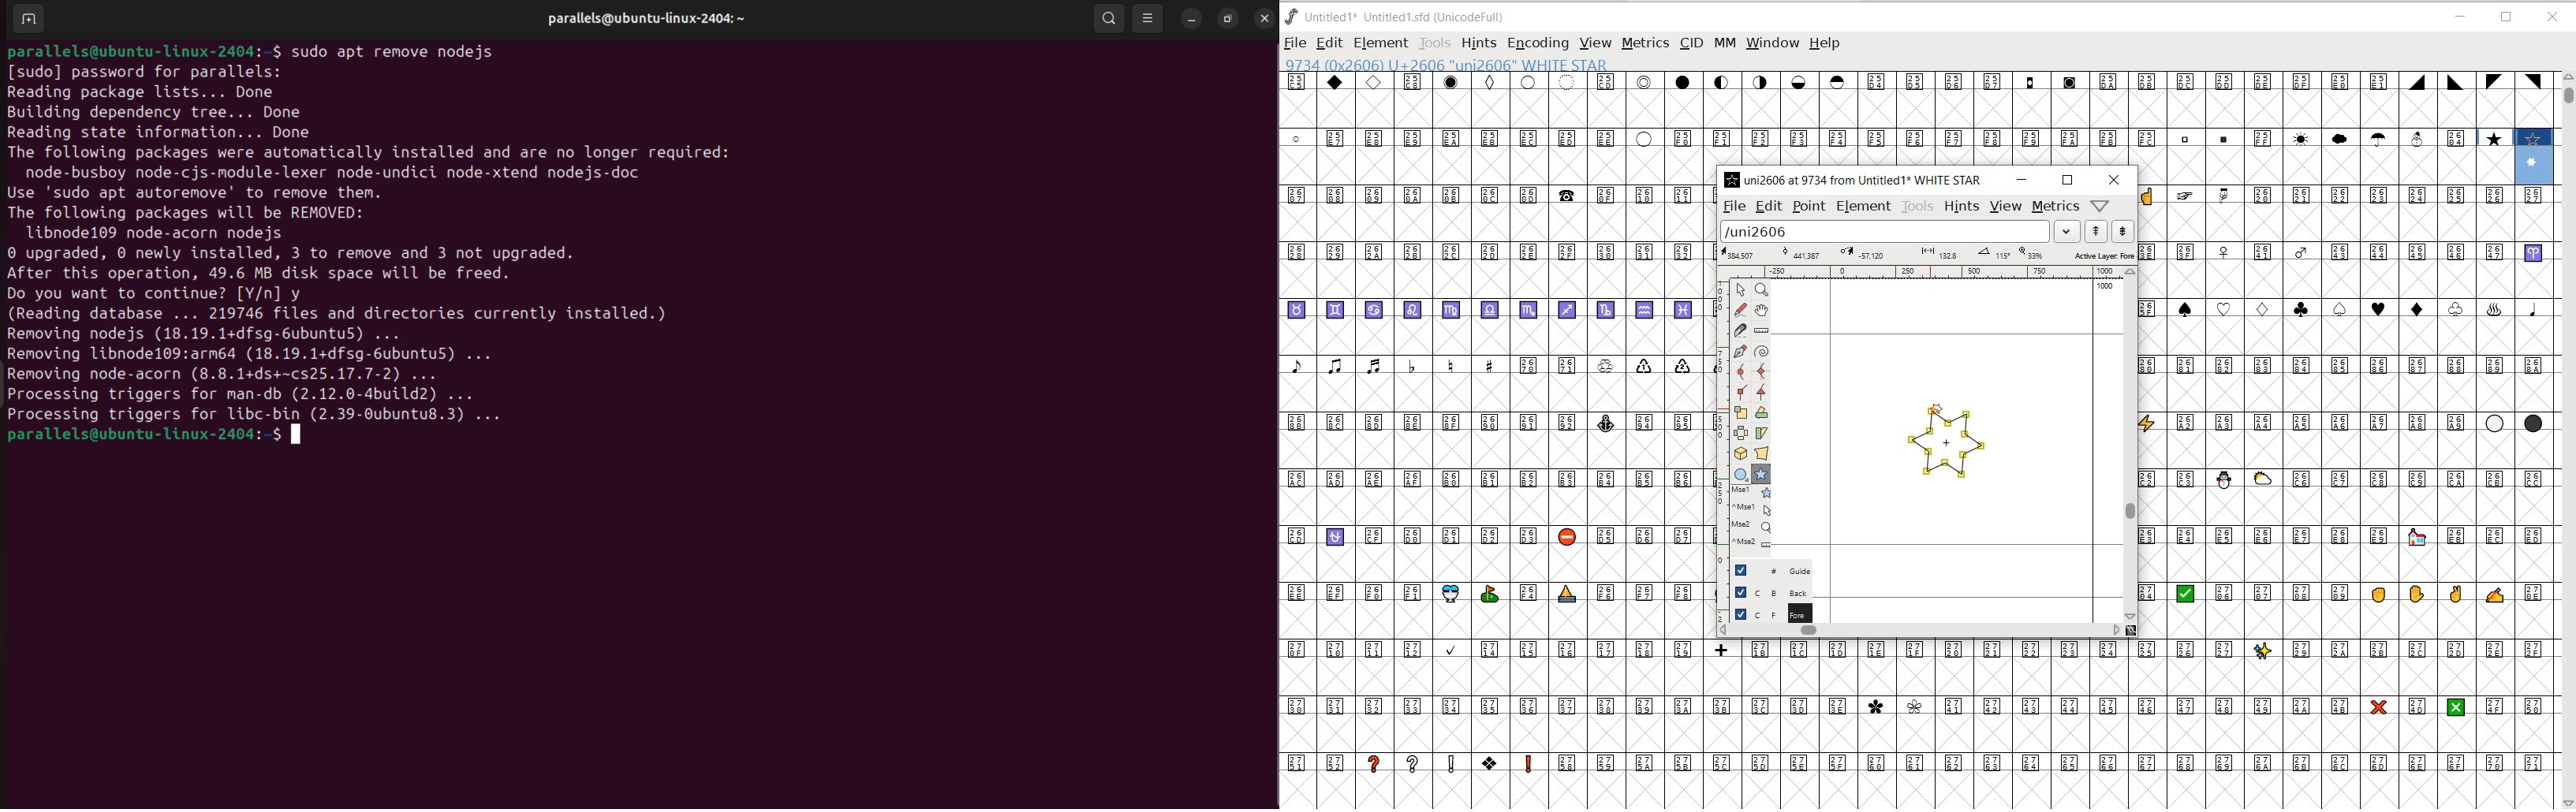 Image resolution: width=2576 pixels, height=812 pixels. Describe the element at coordinates (1381, 43) in the screenshot. I see `ELEMENT` at that location.